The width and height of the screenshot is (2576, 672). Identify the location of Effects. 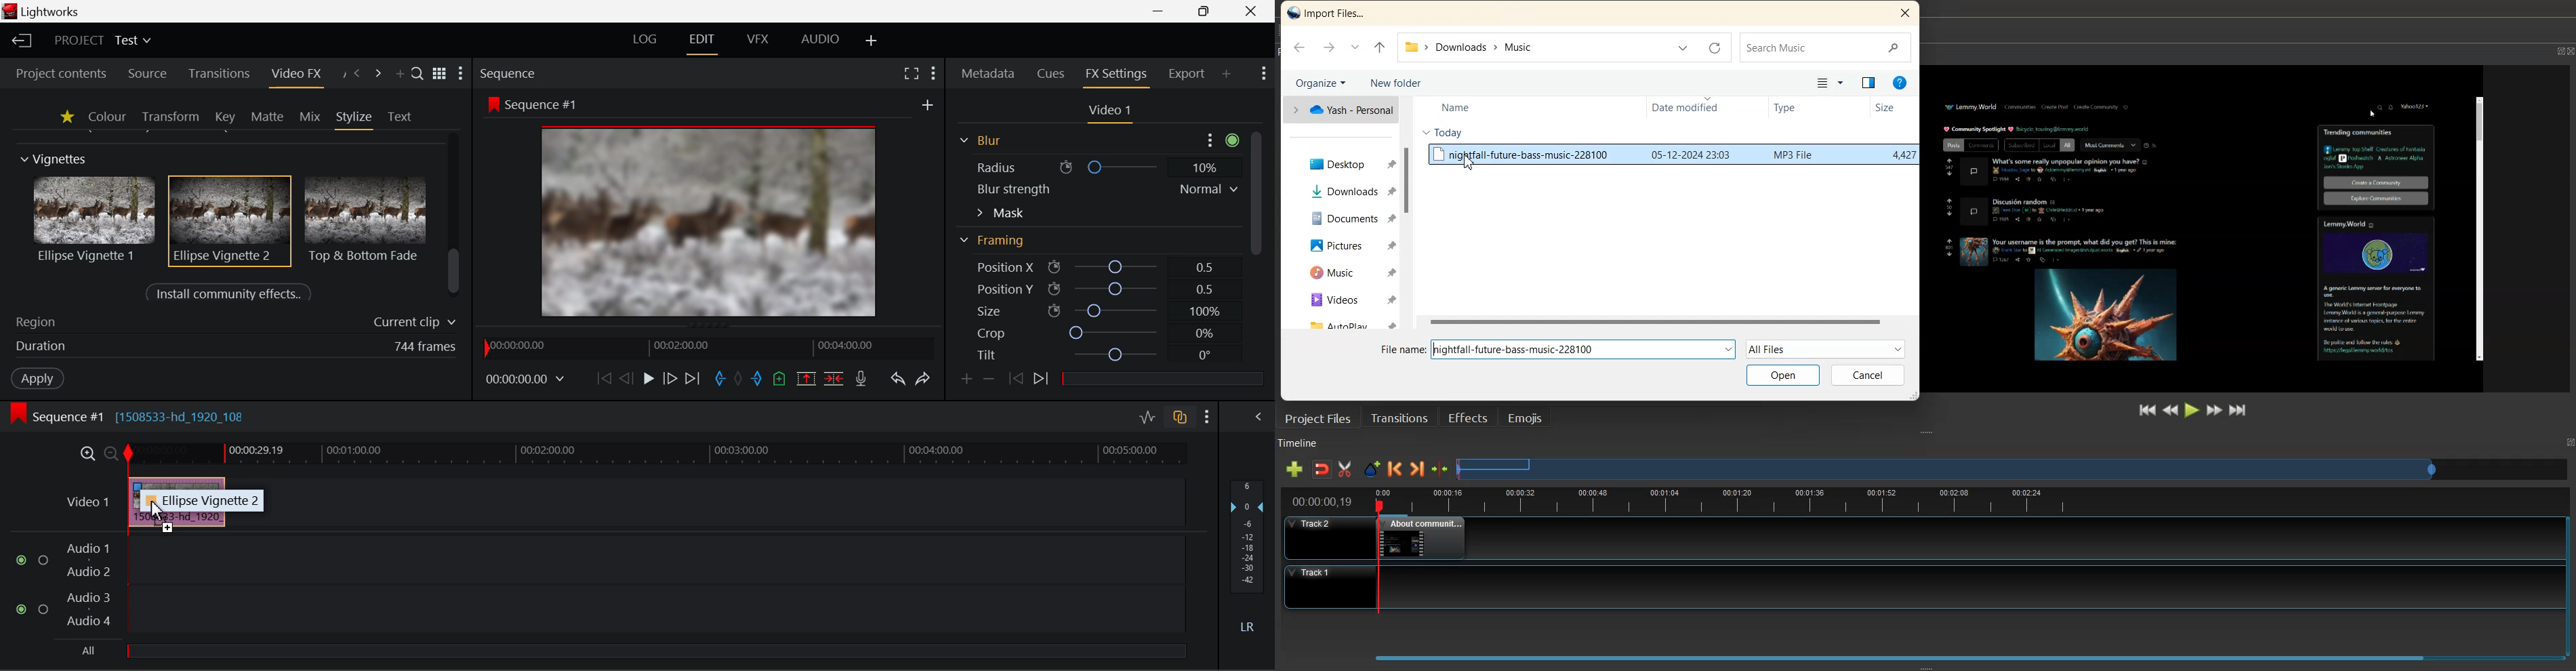
(1467, 416).